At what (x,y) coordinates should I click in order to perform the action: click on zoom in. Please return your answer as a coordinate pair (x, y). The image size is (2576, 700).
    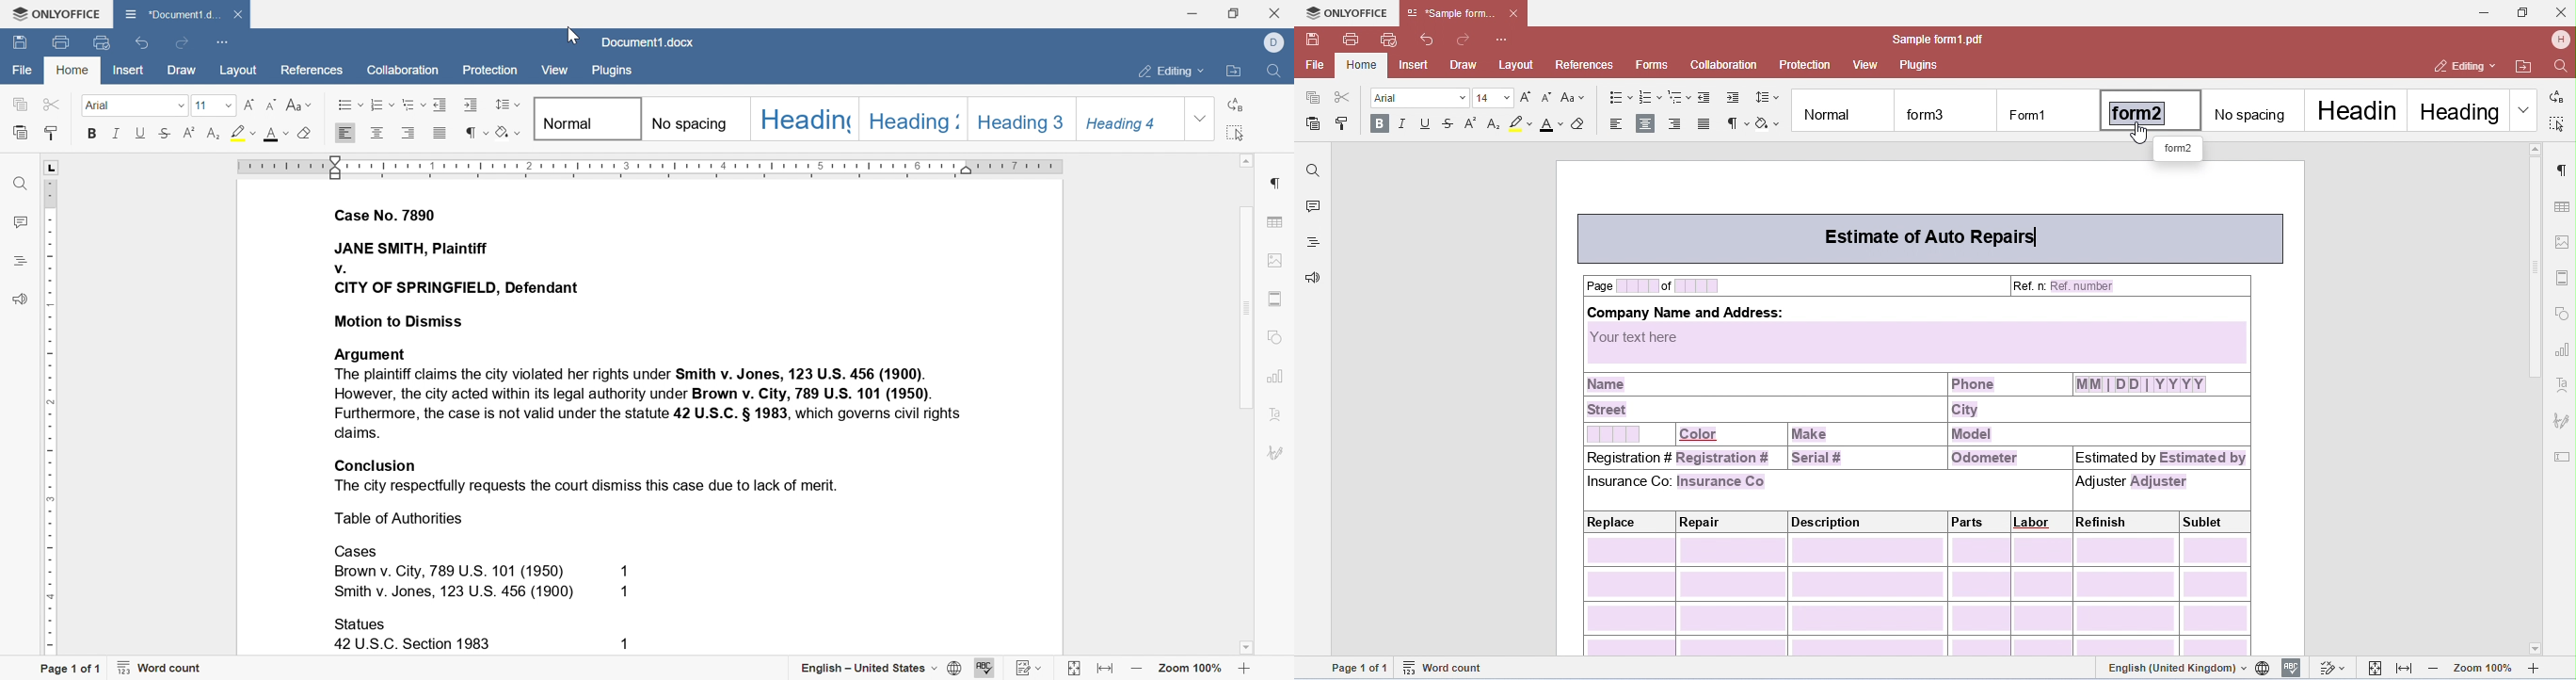
    Looking at the image, I should click on (1245, 668).